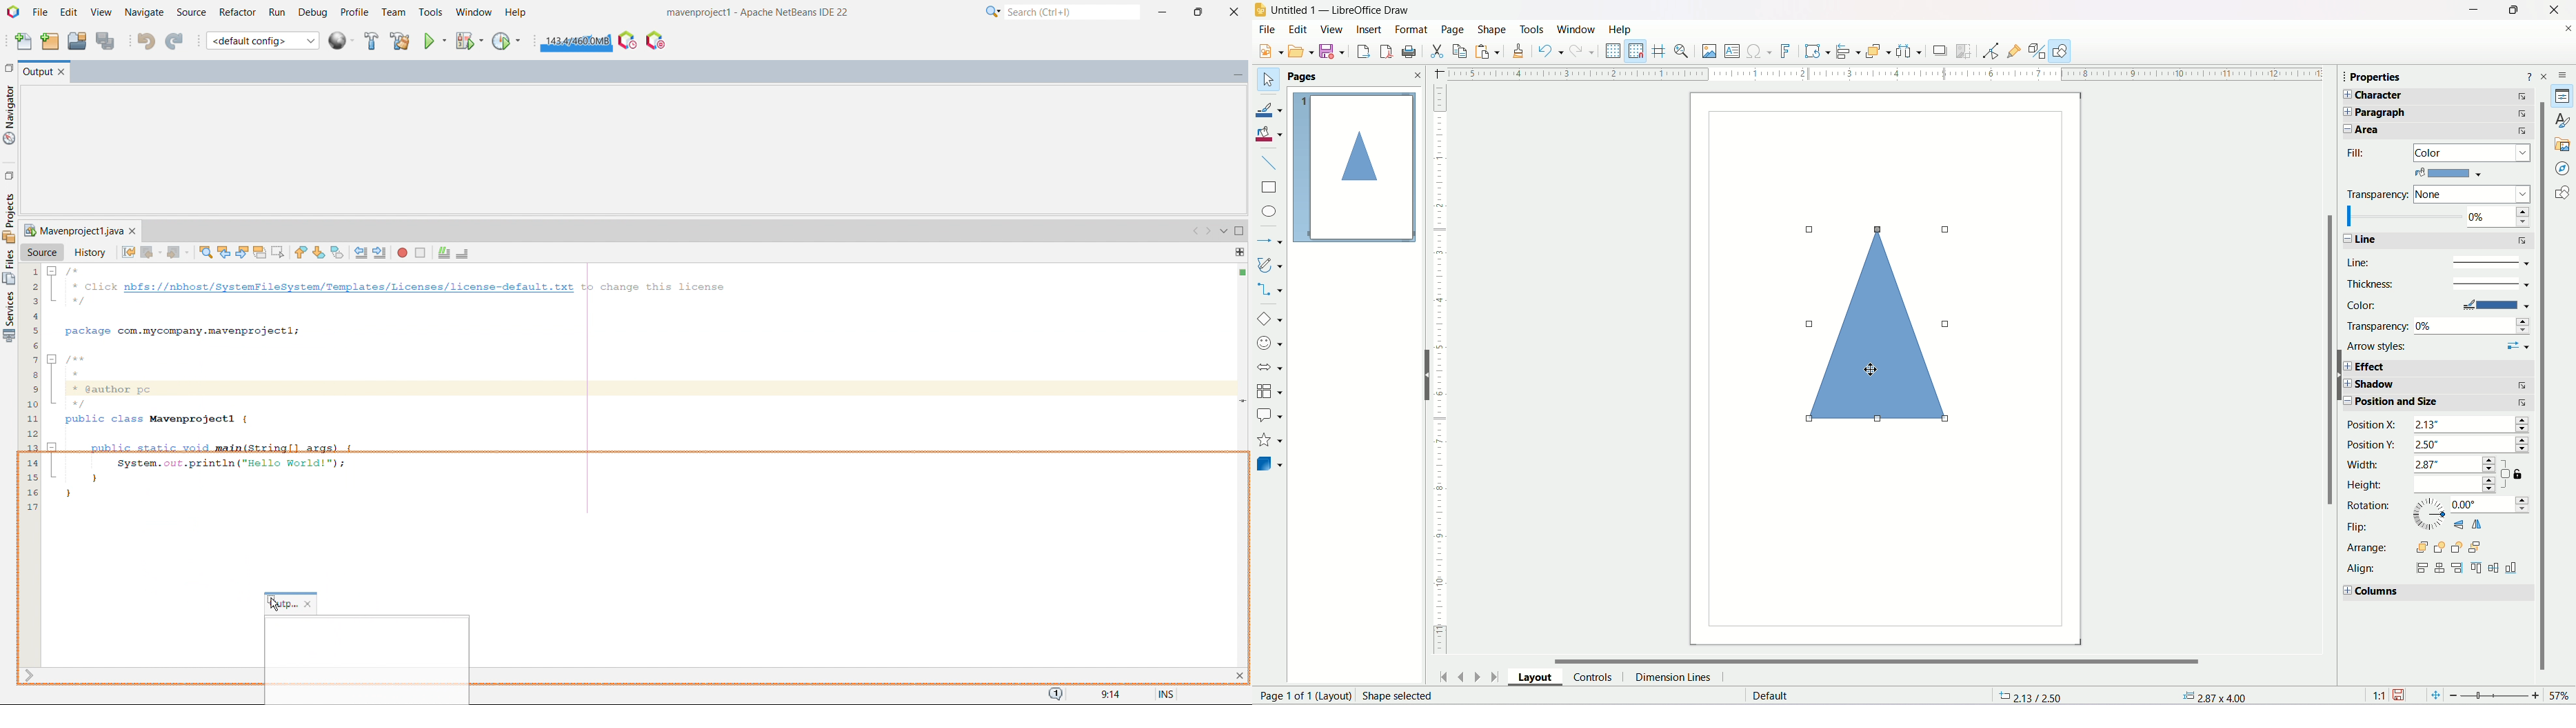 Image resolution: width=2576 pixels, height=728 pixels. What do you see at coordinates (1443, 370) in the screenshot?
I see `Vertical Ruler` at bounding box center [1443, 370].